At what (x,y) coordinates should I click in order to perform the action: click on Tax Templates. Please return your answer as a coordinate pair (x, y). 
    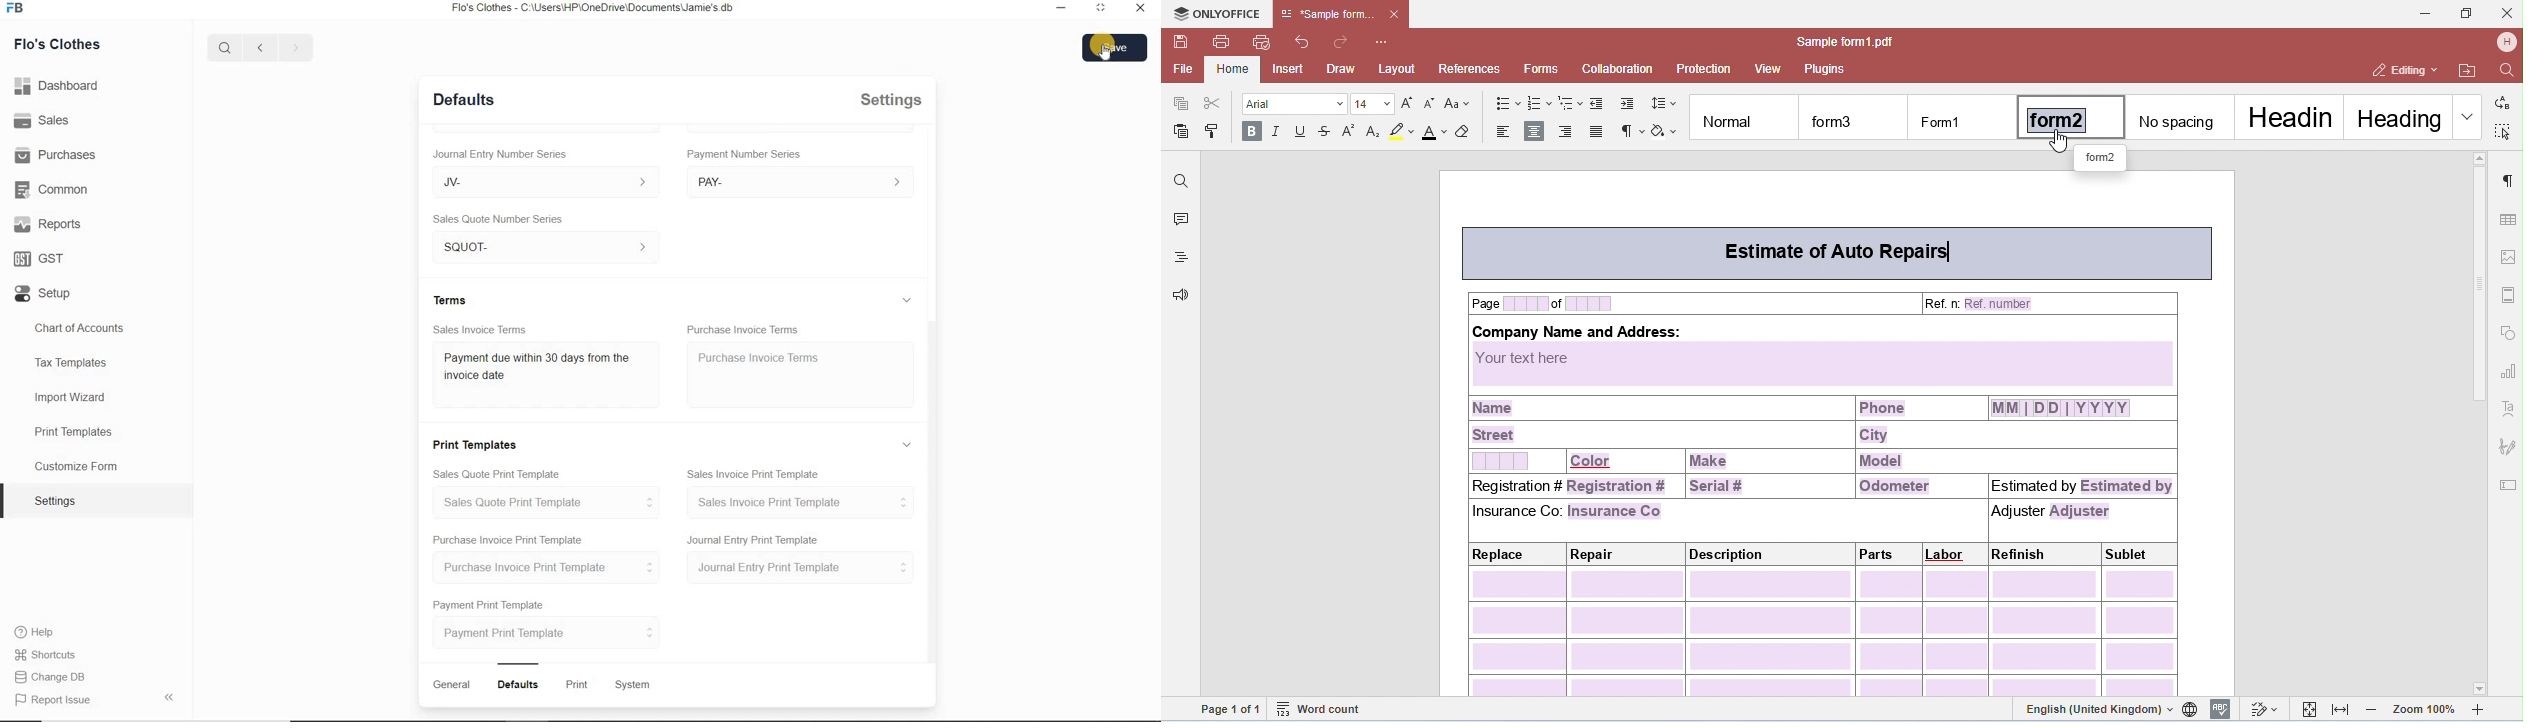
    Looking at the image, I should click on (95, 365).